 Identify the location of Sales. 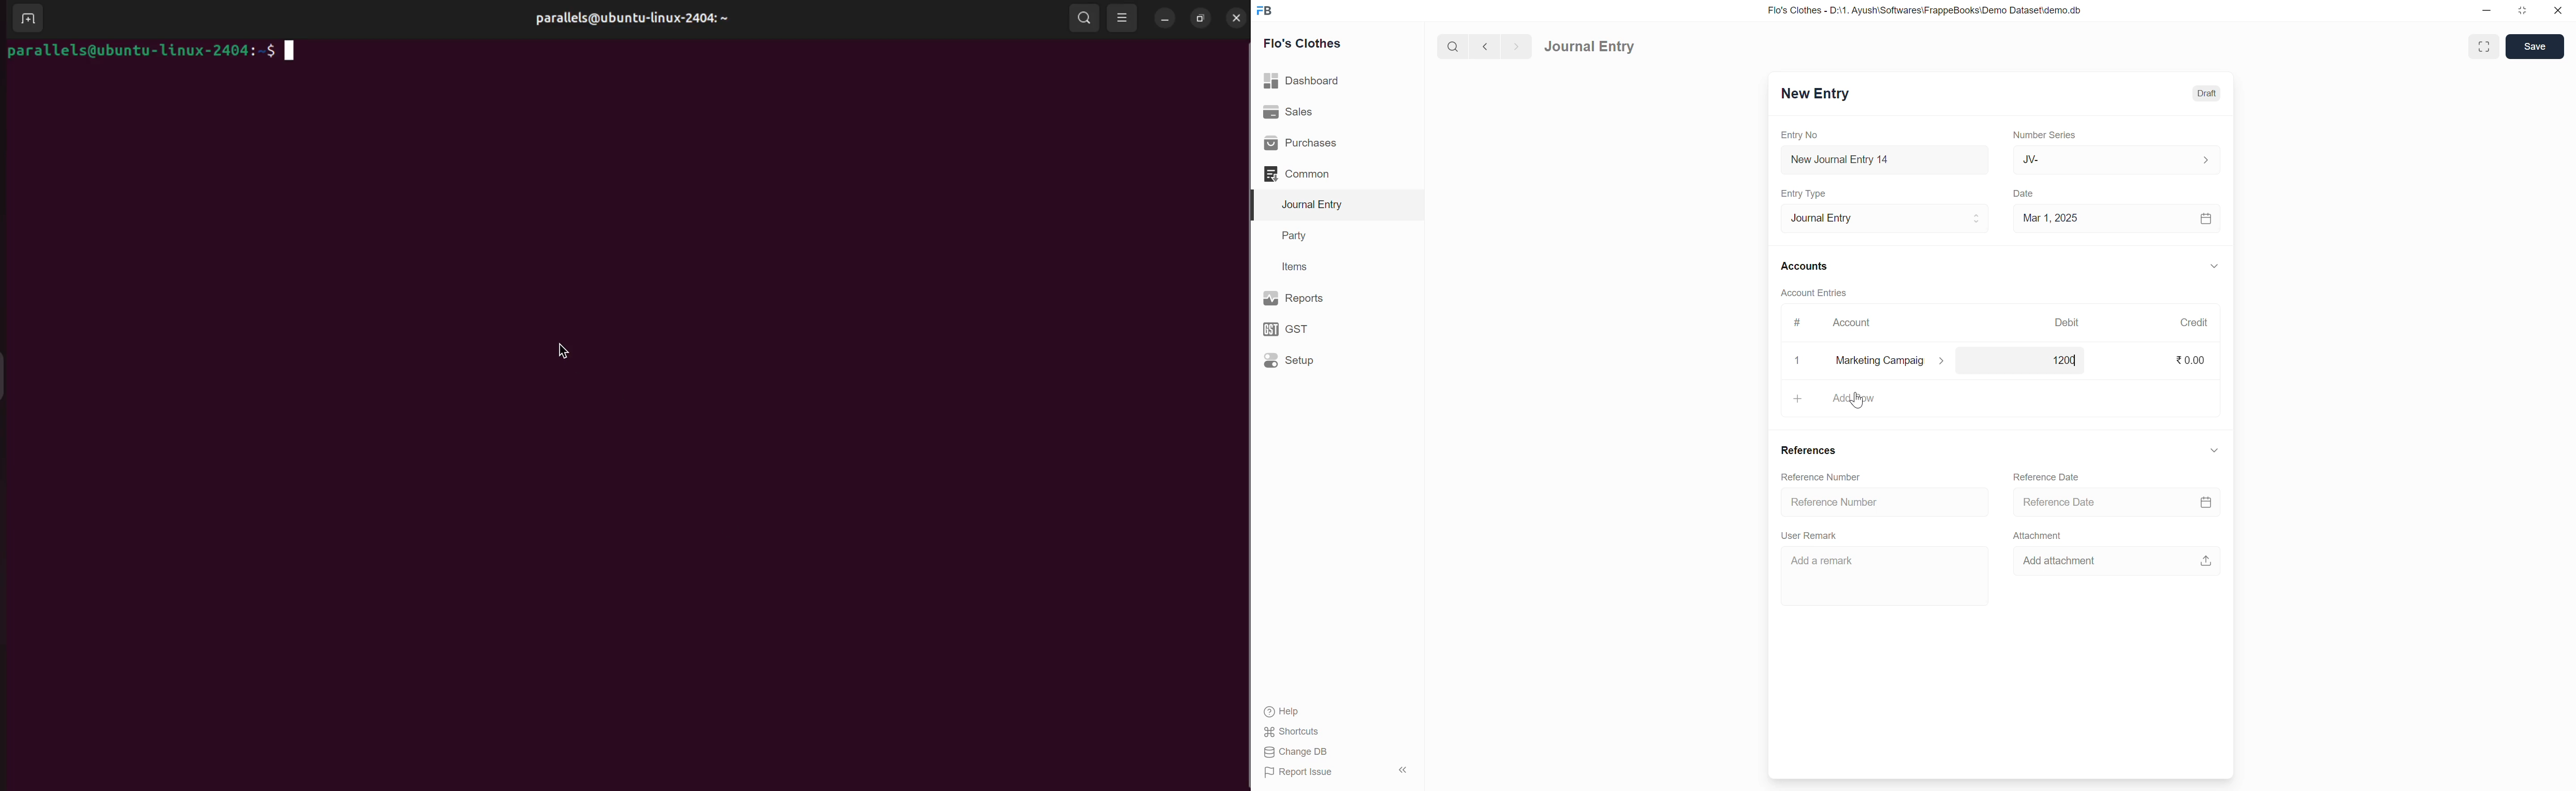
(1287, 110).